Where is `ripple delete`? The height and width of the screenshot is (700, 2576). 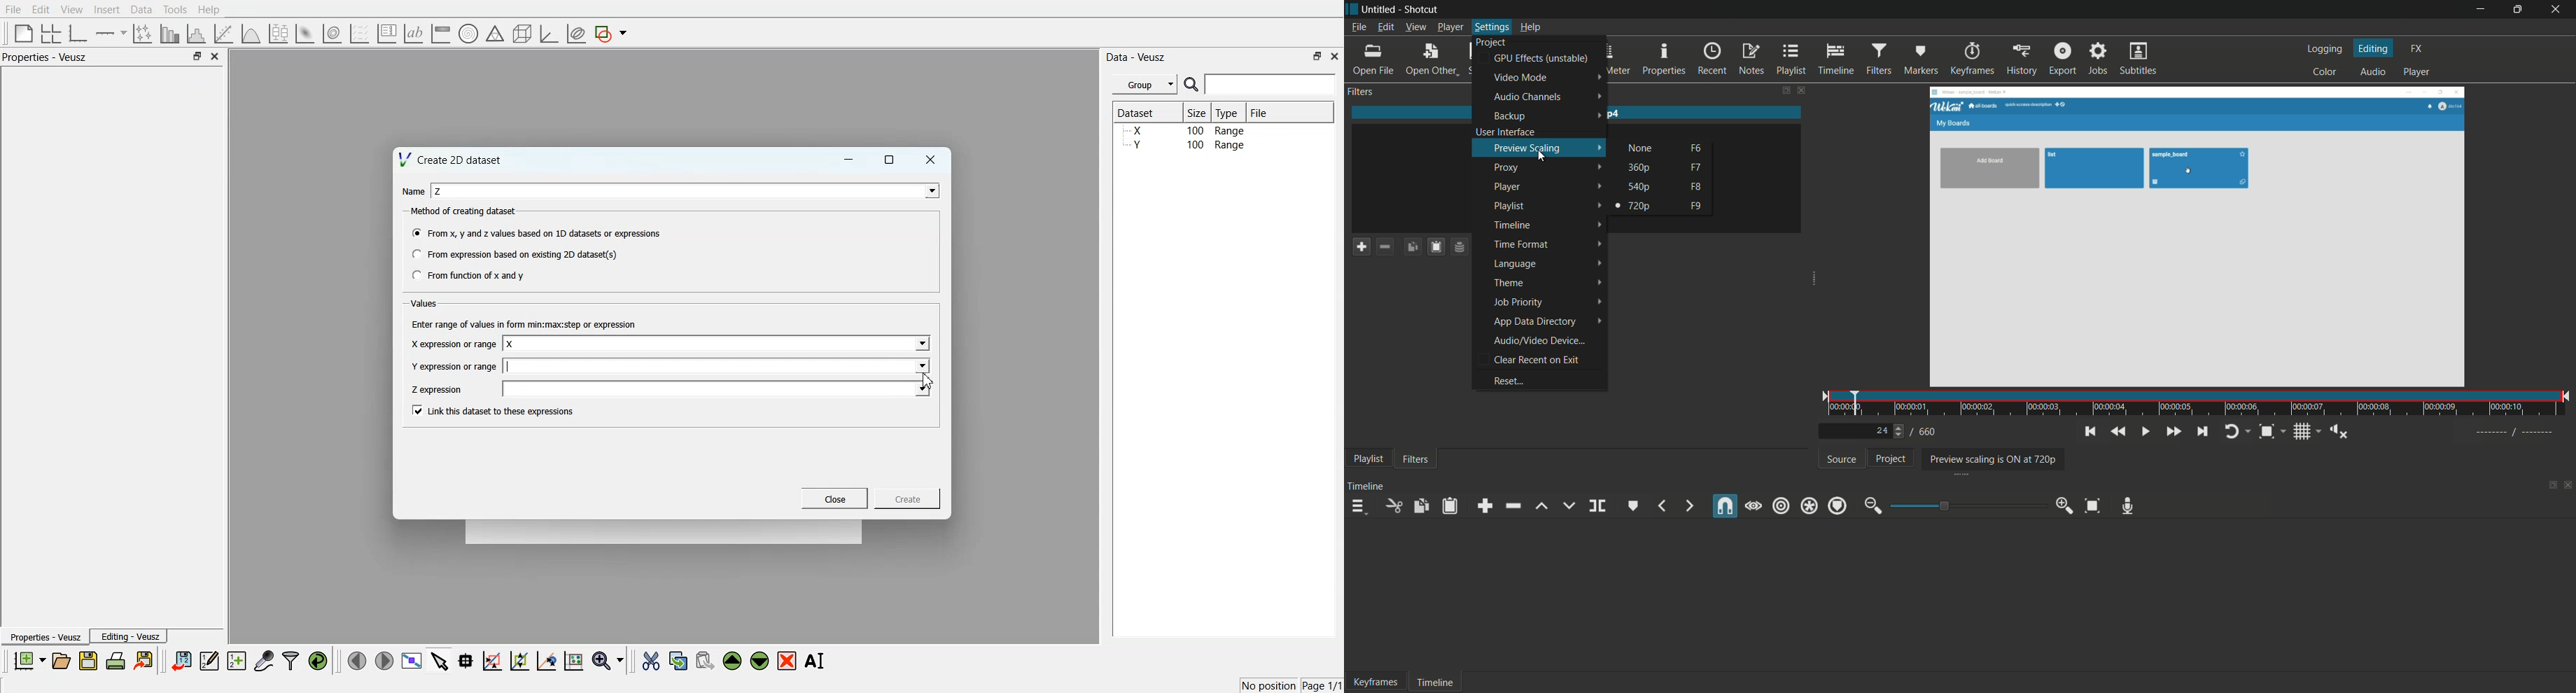
ripple delete is located at coordinates (1515, 506).